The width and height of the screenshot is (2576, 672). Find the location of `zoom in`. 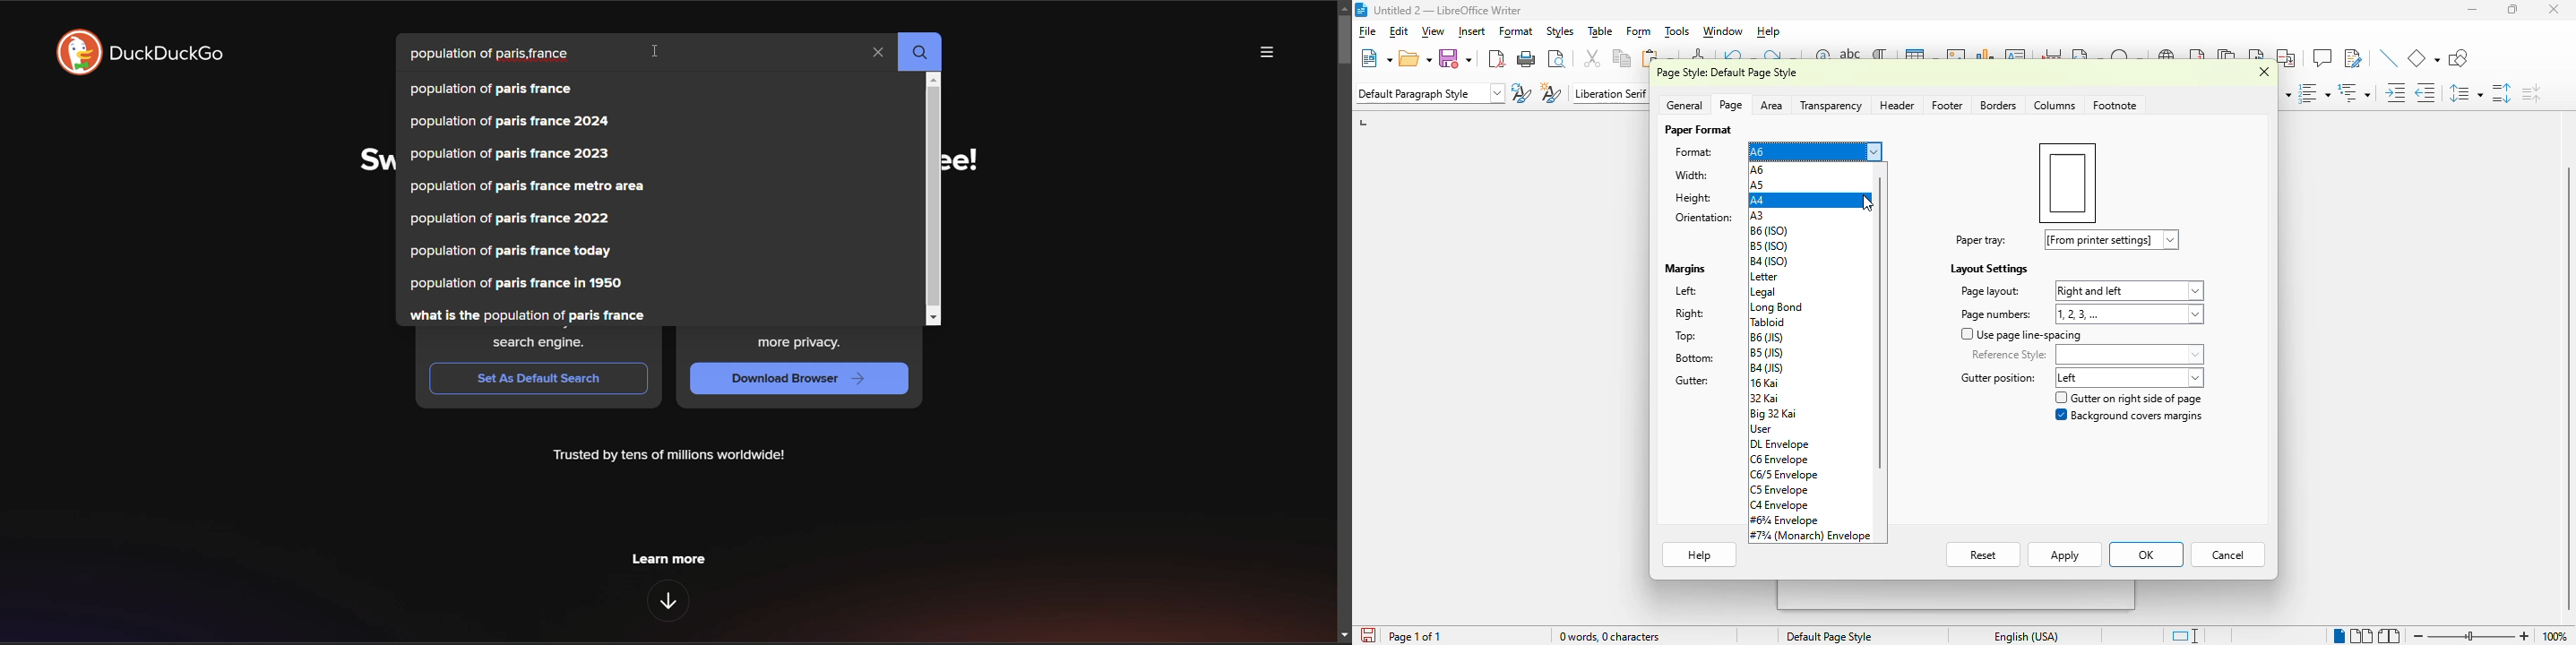

zoom in is located at coordinates (2525, 636).